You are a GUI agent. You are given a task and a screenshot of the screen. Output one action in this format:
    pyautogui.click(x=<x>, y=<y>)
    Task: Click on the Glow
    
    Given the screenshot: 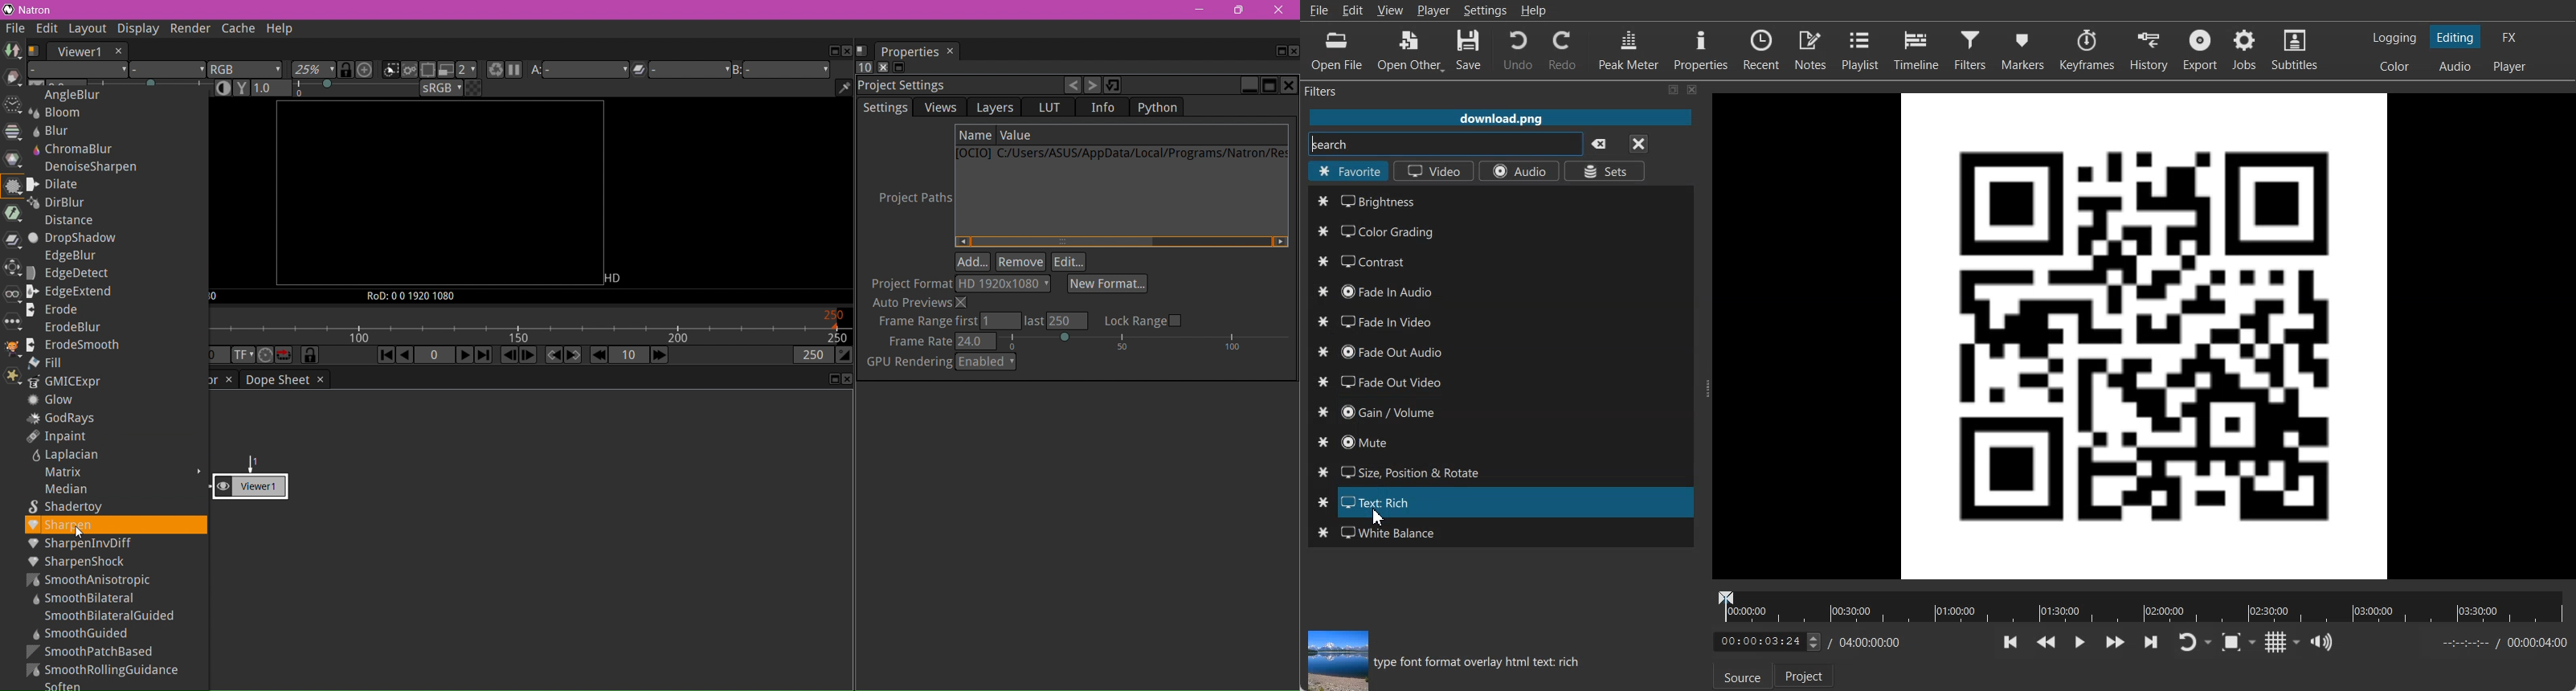 What is the action you would take?
    pyautogui.click(x=53, y=401)
    